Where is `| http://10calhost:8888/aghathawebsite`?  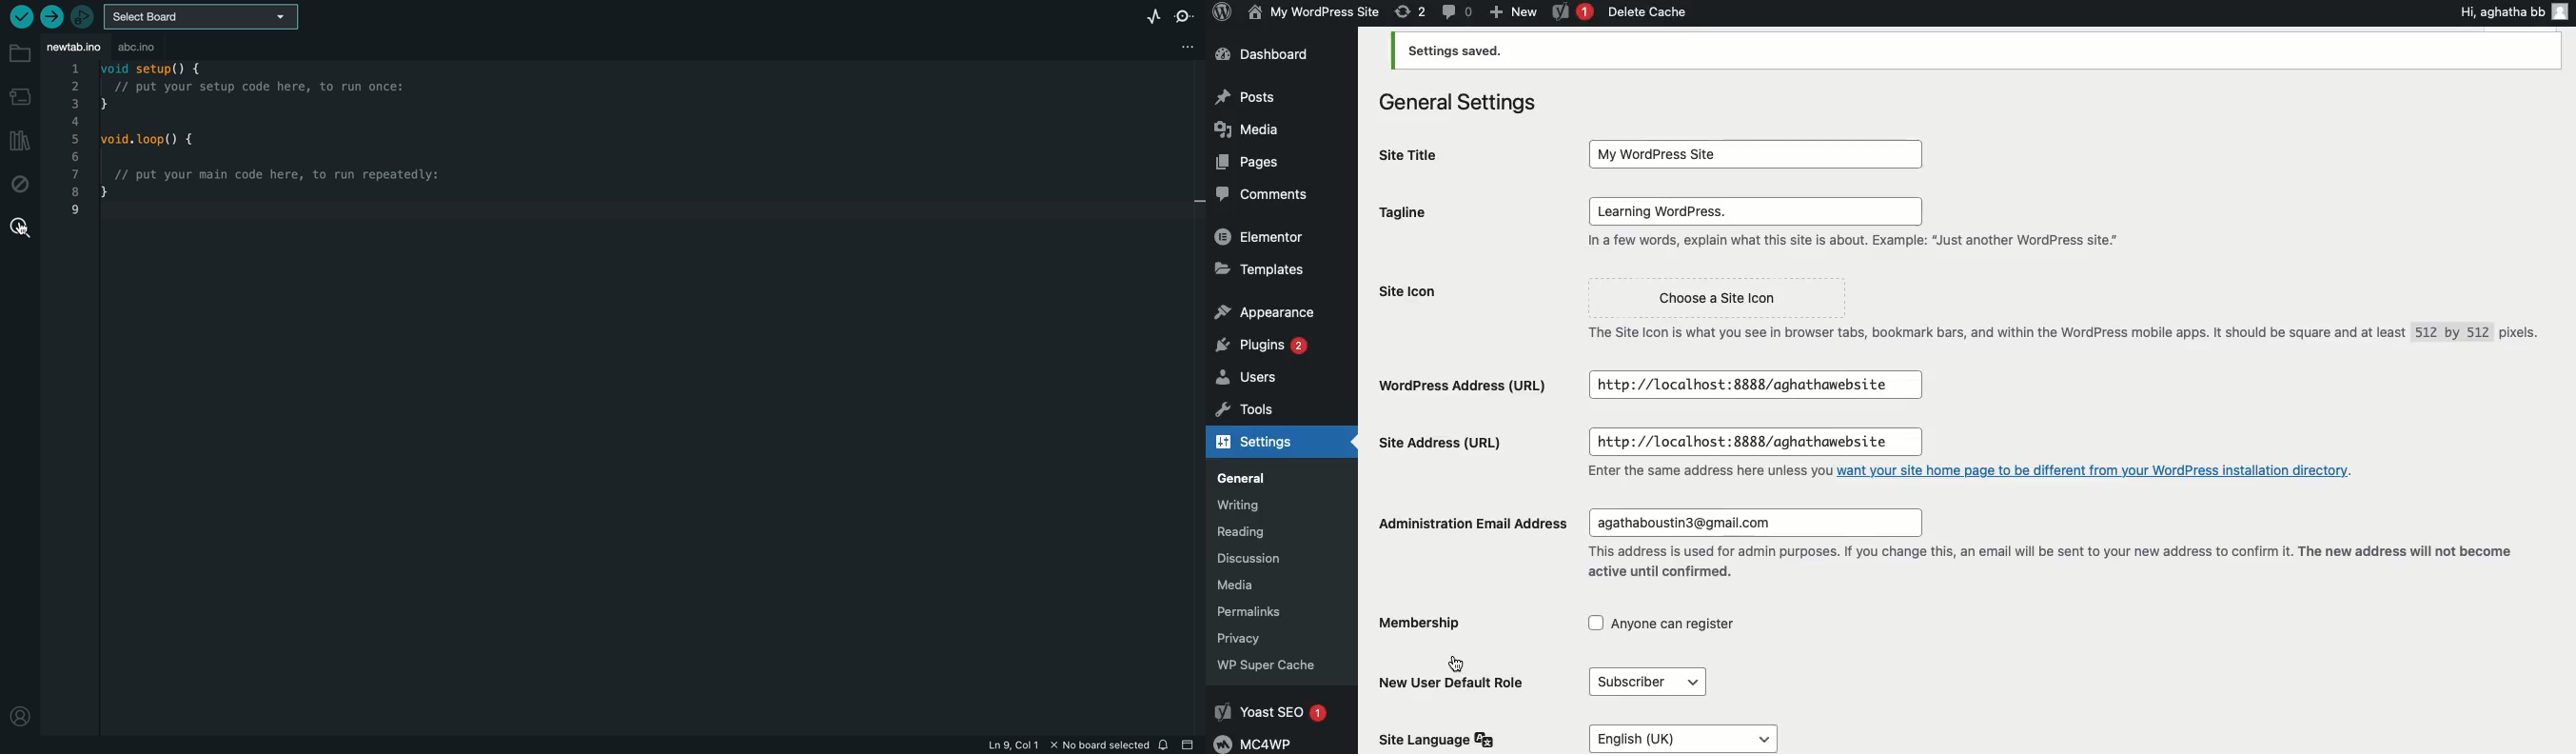
| http://10calhost:8888/aghathawebsite is located at coordinates (1751, 387).